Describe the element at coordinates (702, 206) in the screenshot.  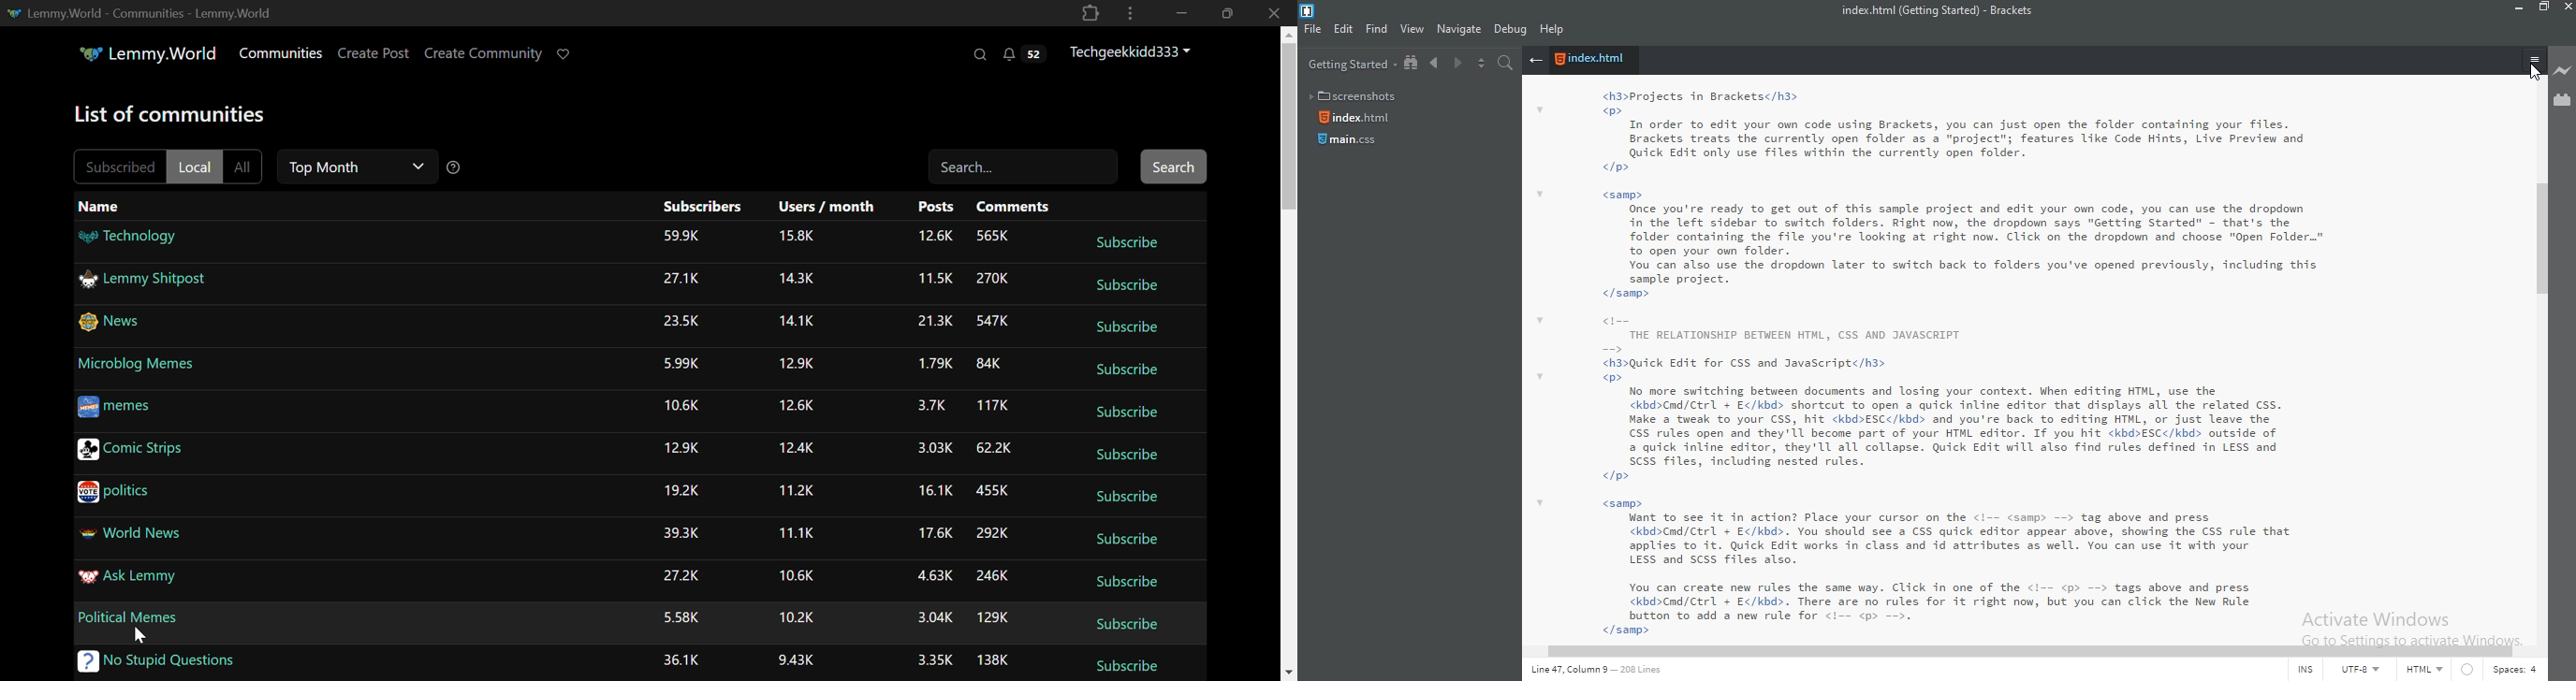
I see `Subscribers Column Heading` at that location.